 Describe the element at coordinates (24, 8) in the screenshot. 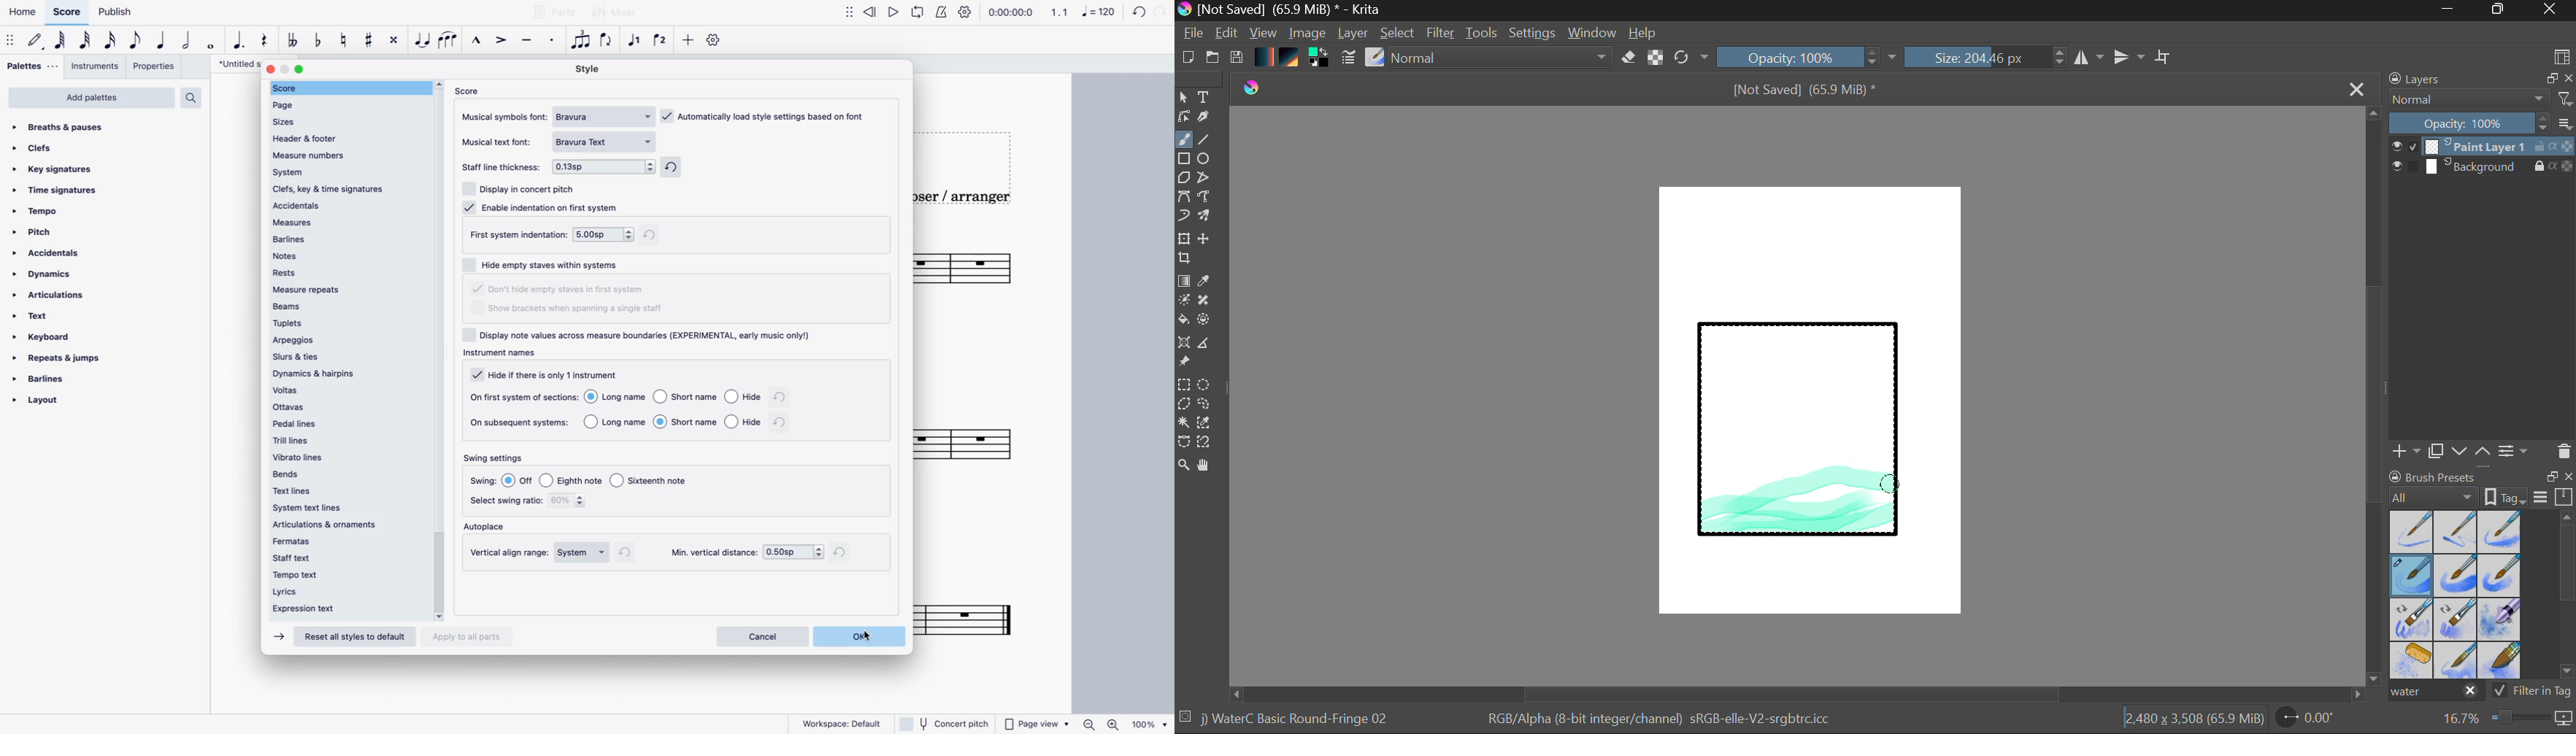

I see `Home` at that location.